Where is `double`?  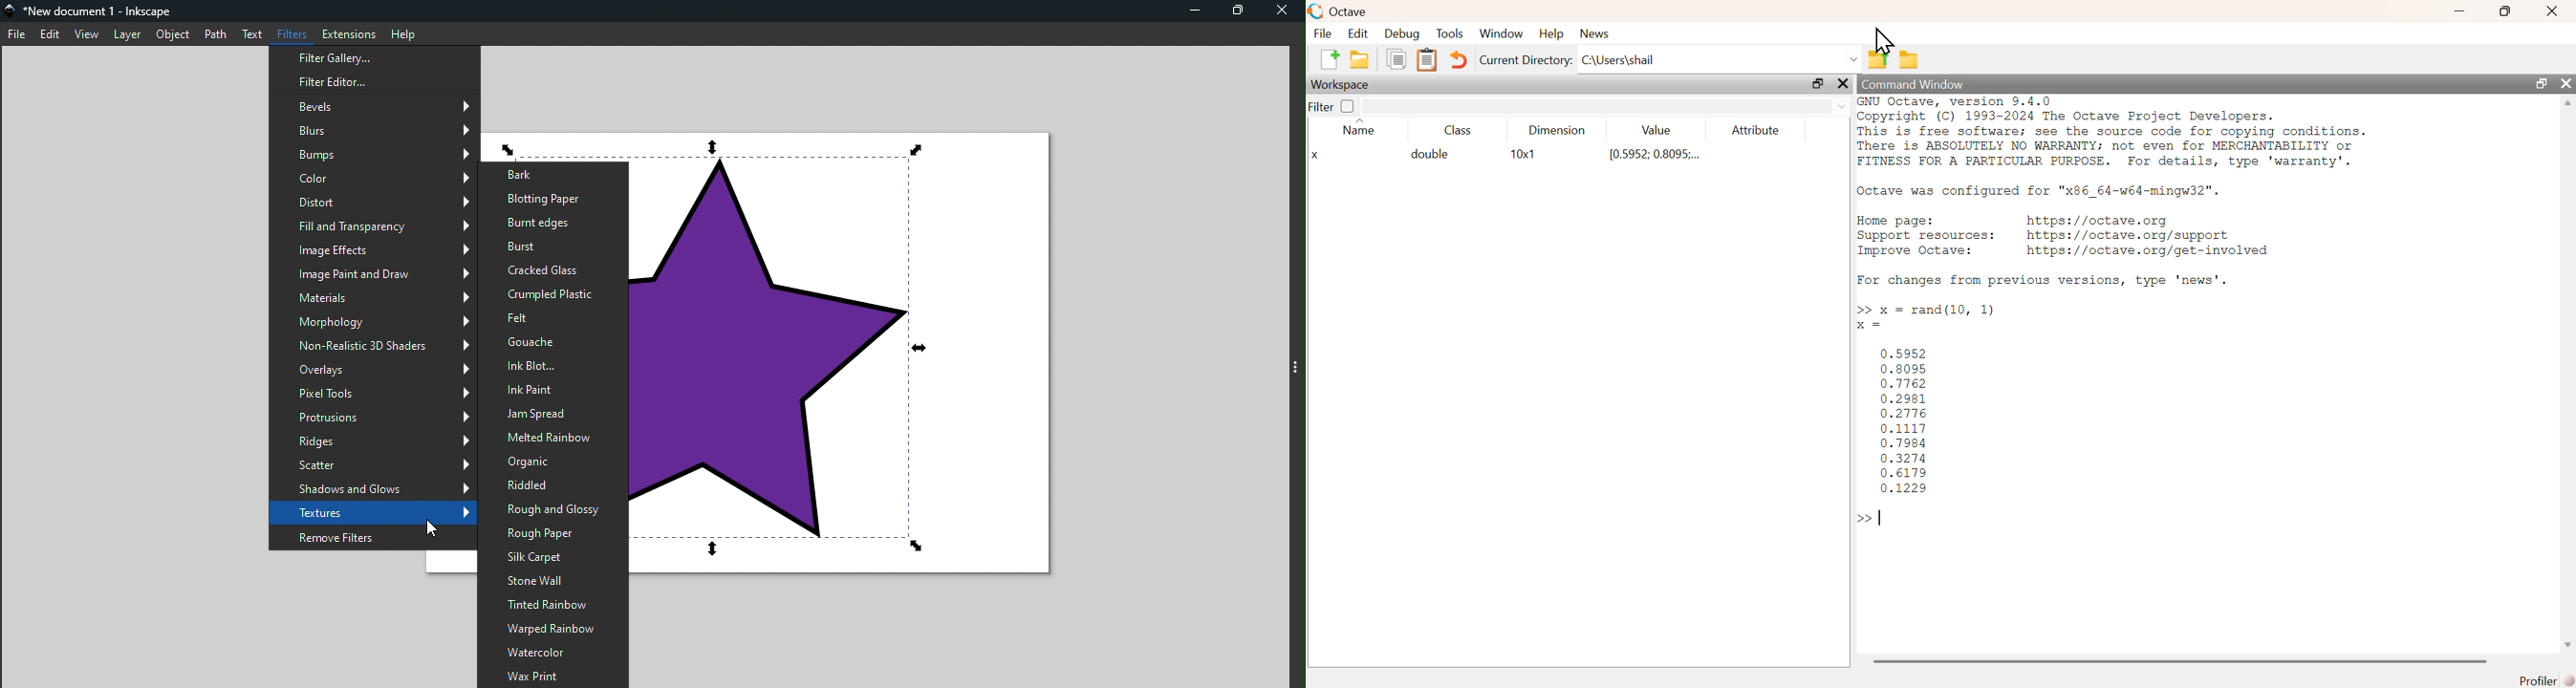 double is located at coordinates (1427, 156).